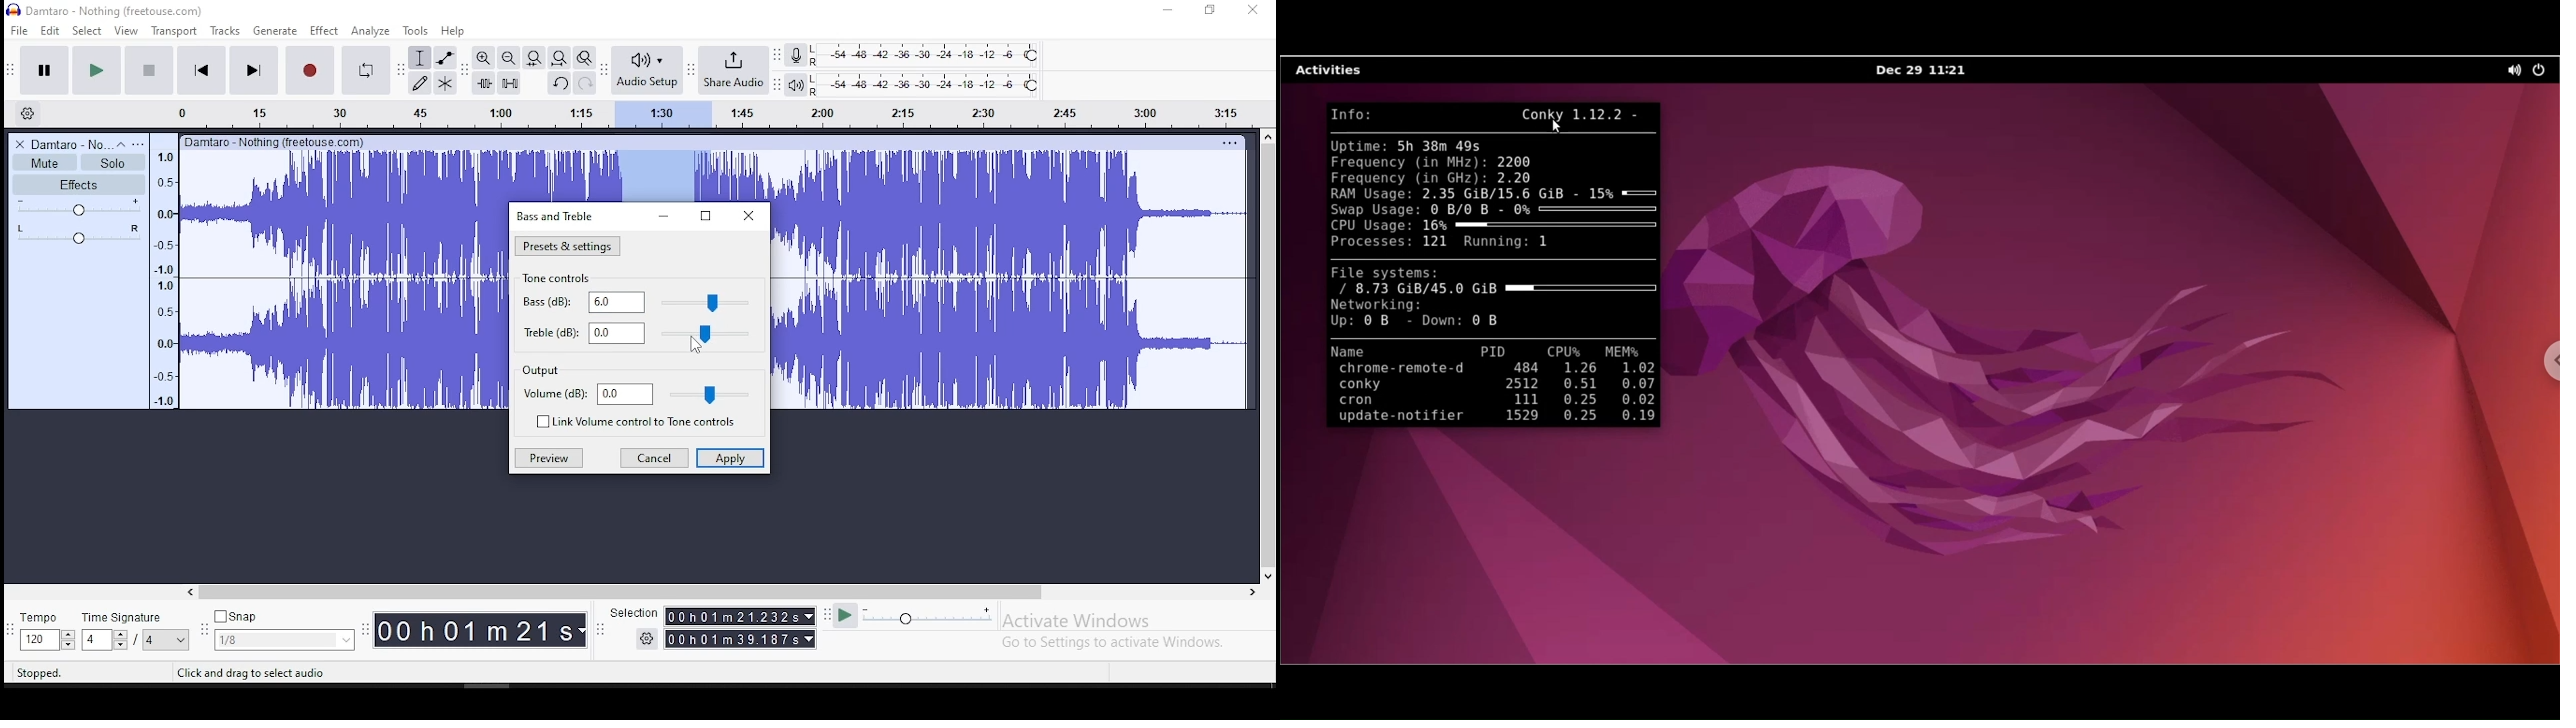  What do you see at coordinates (308, 70) in the screenshot?
I see `record` at bounding box center [308, 70].